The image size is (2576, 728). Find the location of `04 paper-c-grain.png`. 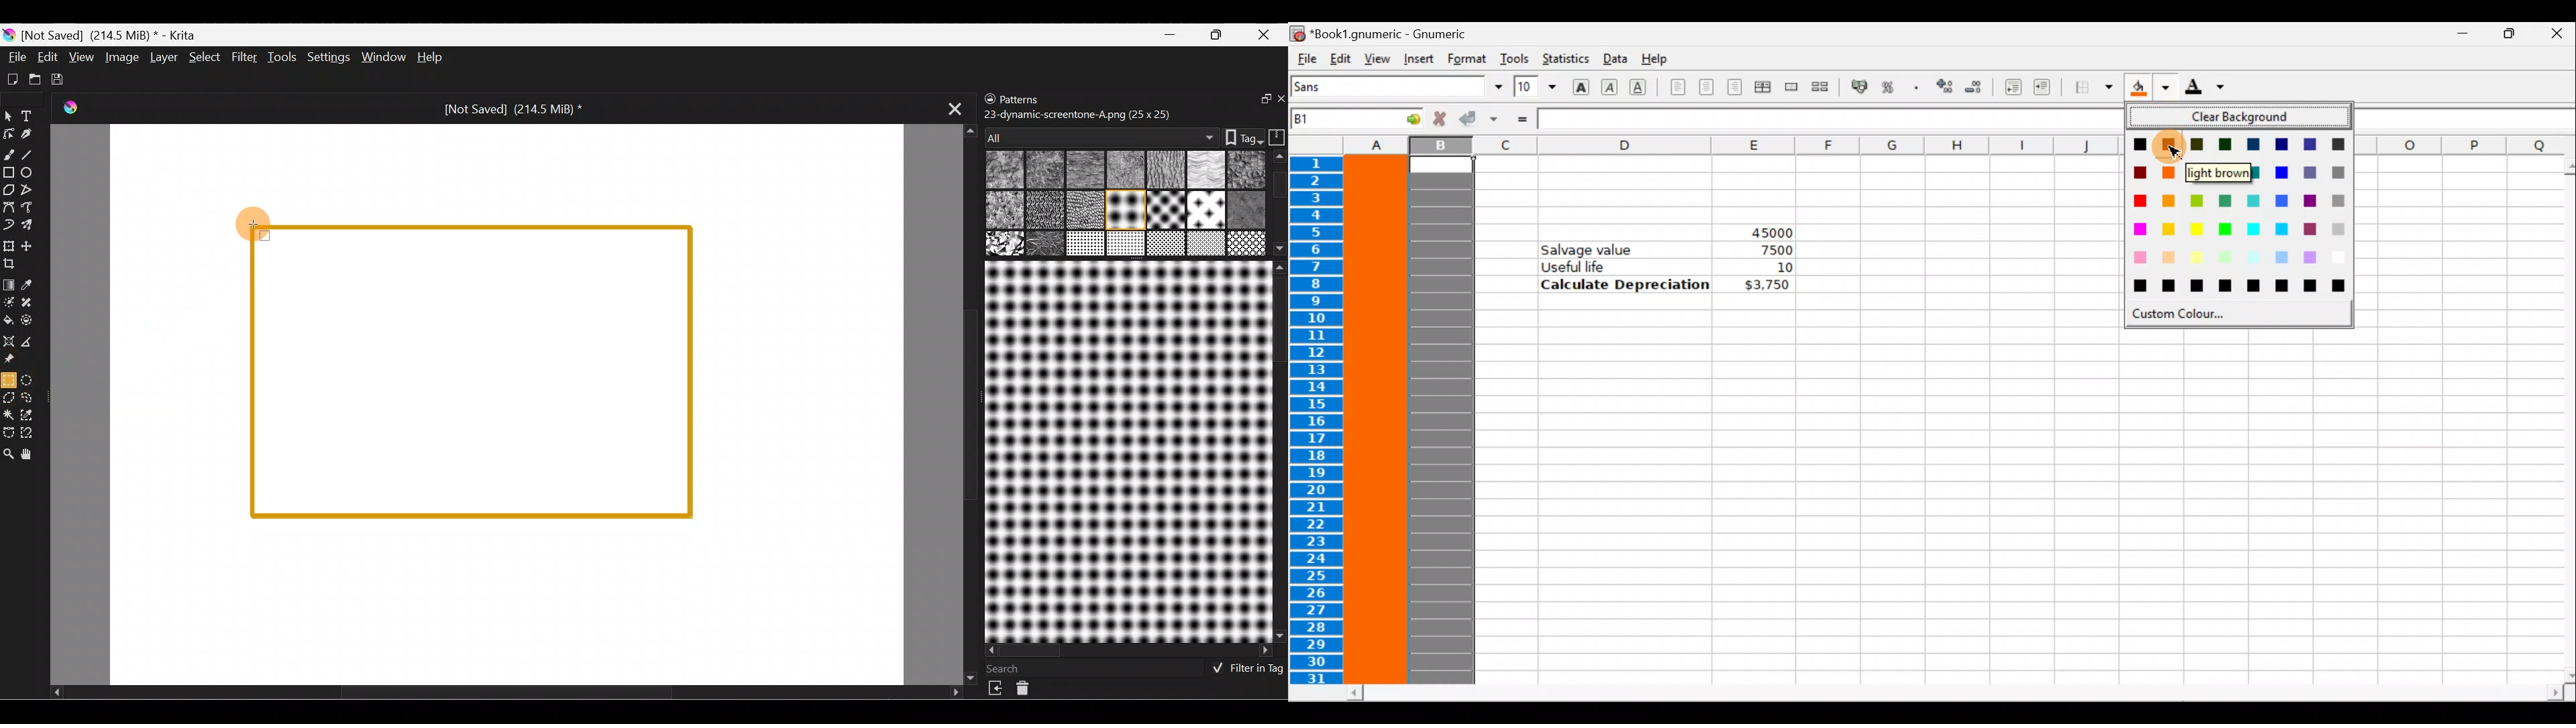

04 paper-c-grain.png is located at coordinates (1164, 171).